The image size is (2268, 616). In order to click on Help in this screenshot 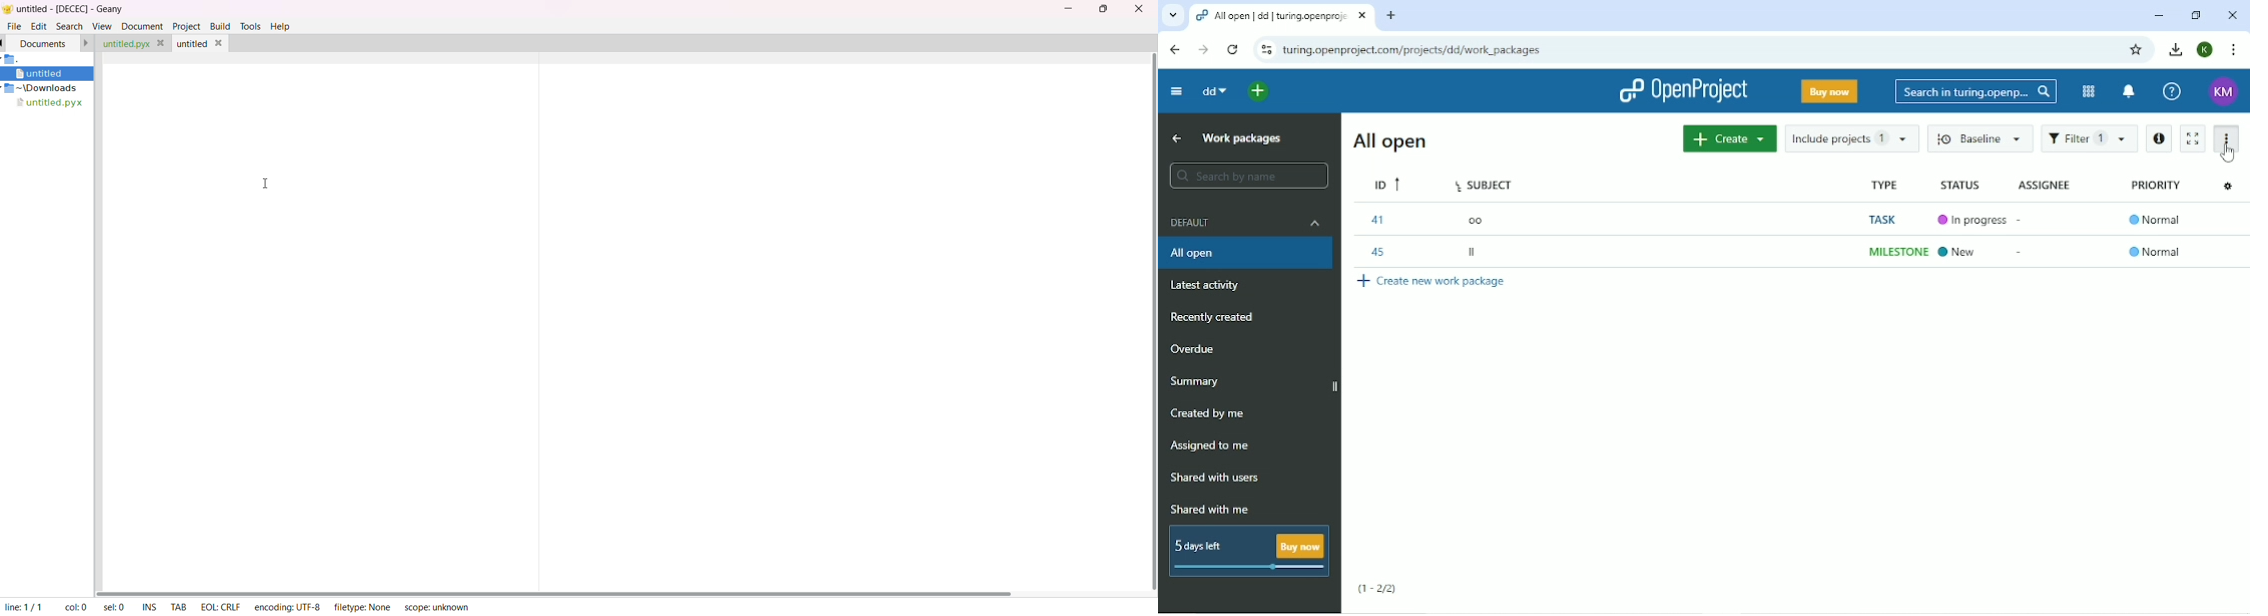, I will do `click(2173, 91)`.